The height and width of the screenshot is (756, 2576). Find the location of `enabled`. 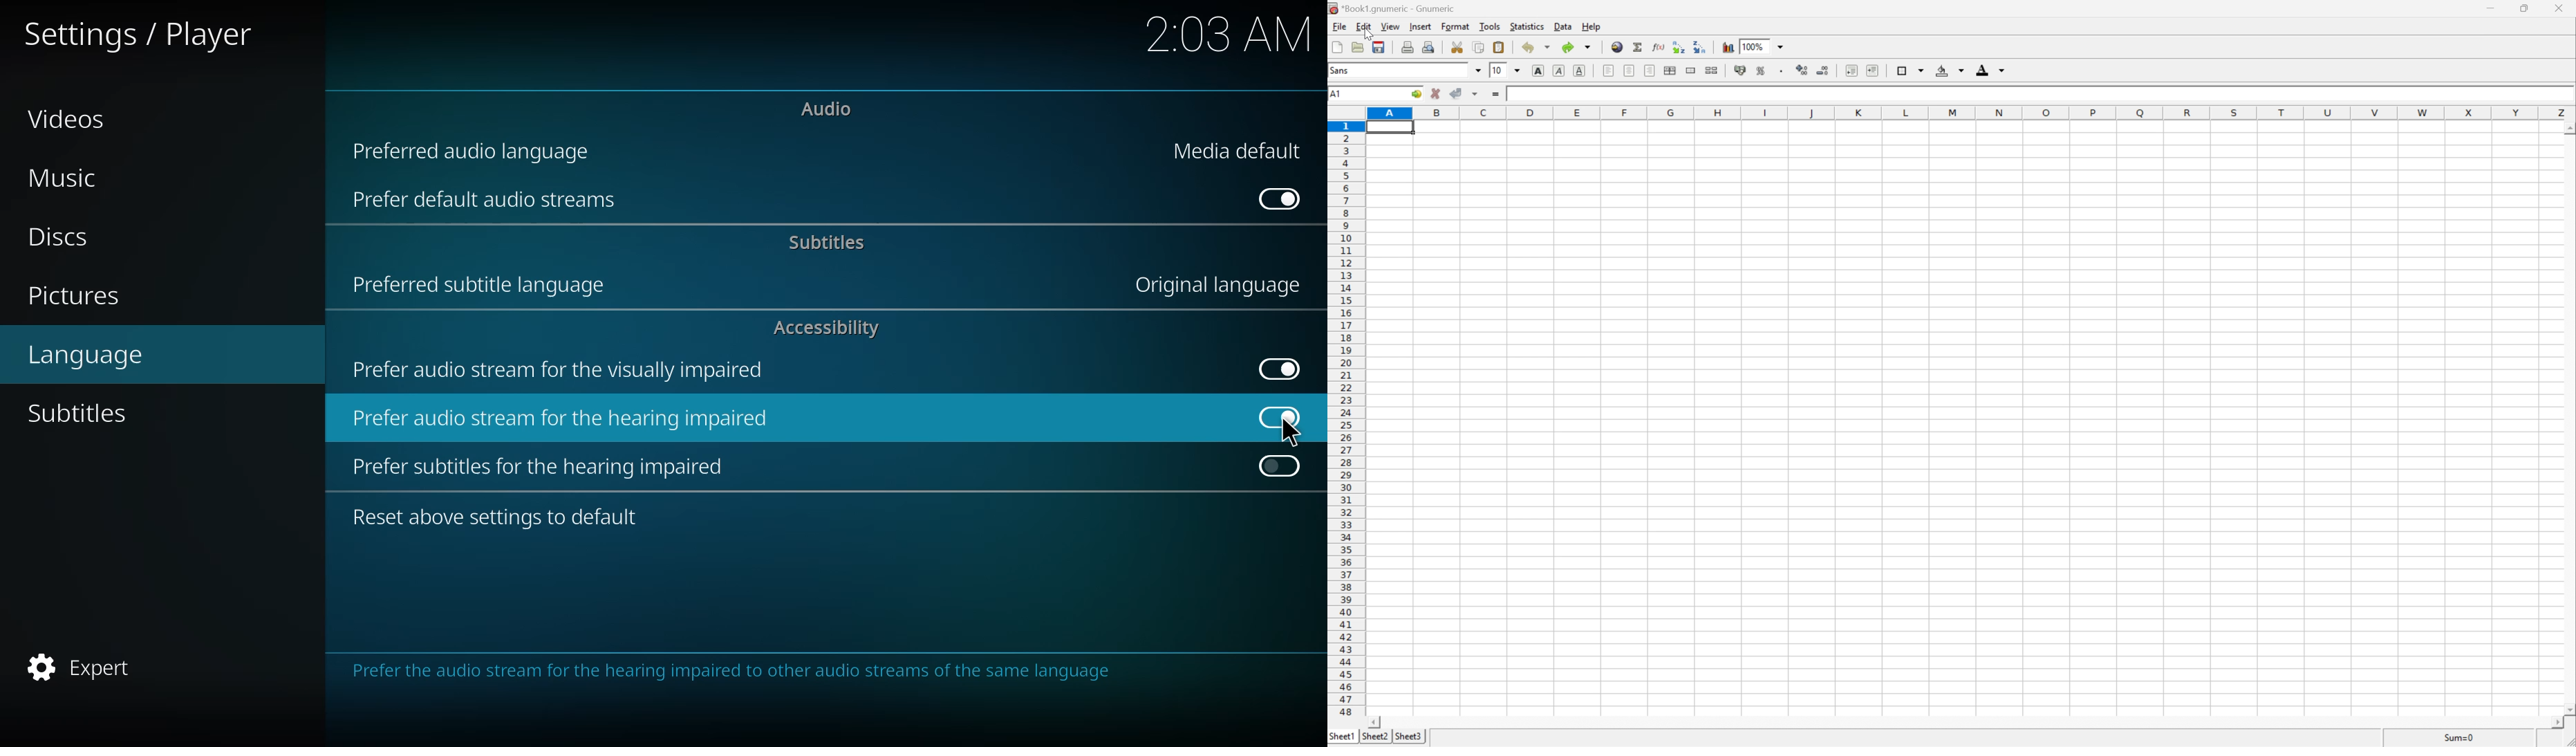

enabled is located at coordinates (1276, 416).